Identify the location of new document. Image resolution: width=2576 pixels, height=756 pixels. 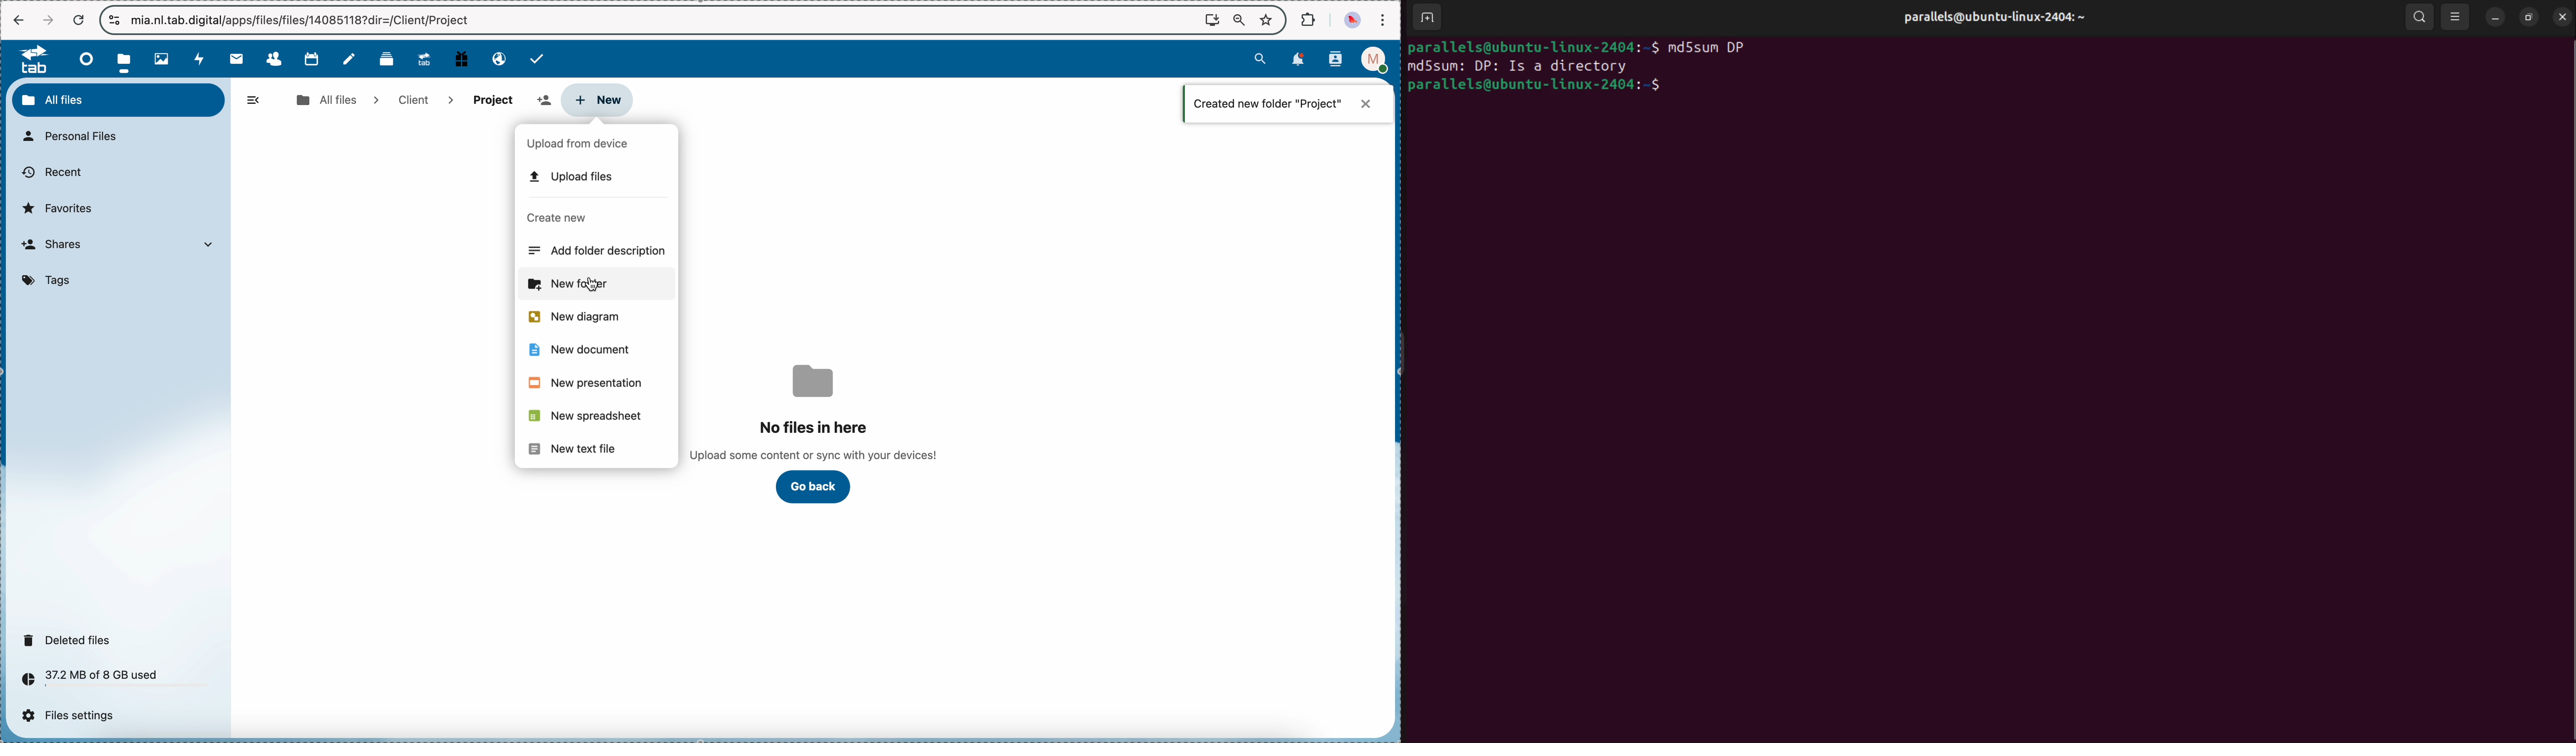
(572, 349).